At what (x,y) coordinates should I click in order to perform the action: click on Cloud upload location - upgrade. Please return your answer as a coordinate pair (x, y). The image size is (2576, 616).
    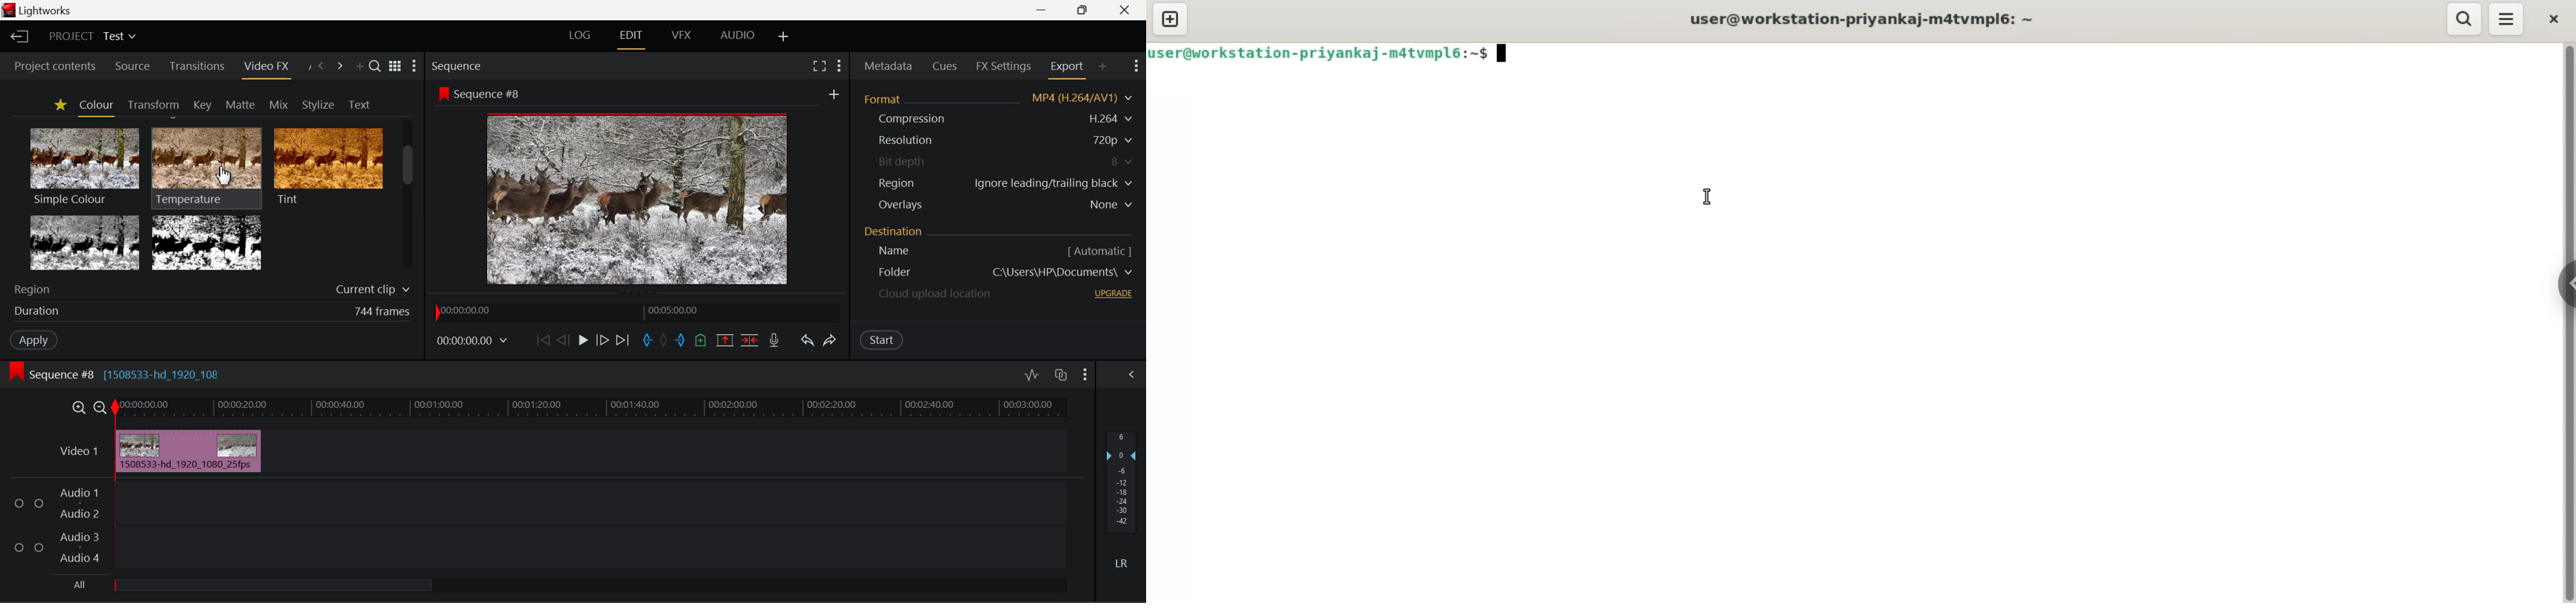
    Looking at the image, I should click on (936, 296).